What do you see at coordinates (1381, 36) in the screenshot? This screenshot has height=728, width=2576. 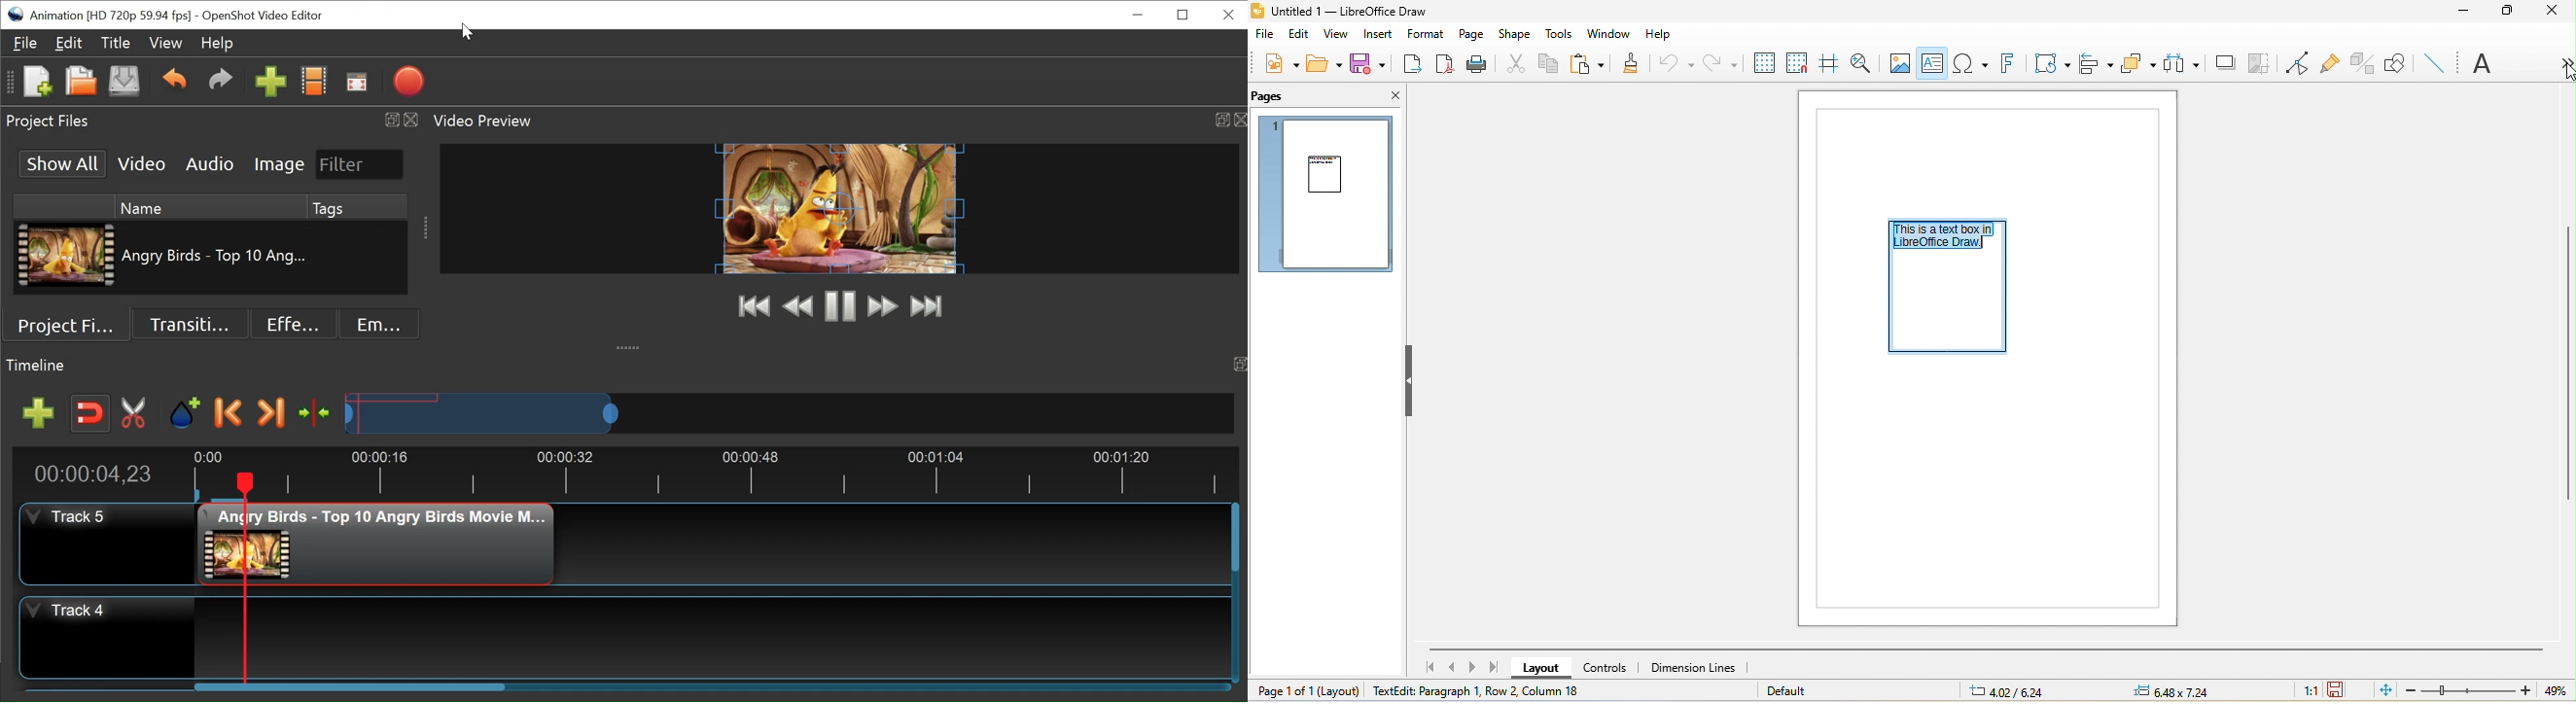 I see `insert` at bounding box center [1381, 36].